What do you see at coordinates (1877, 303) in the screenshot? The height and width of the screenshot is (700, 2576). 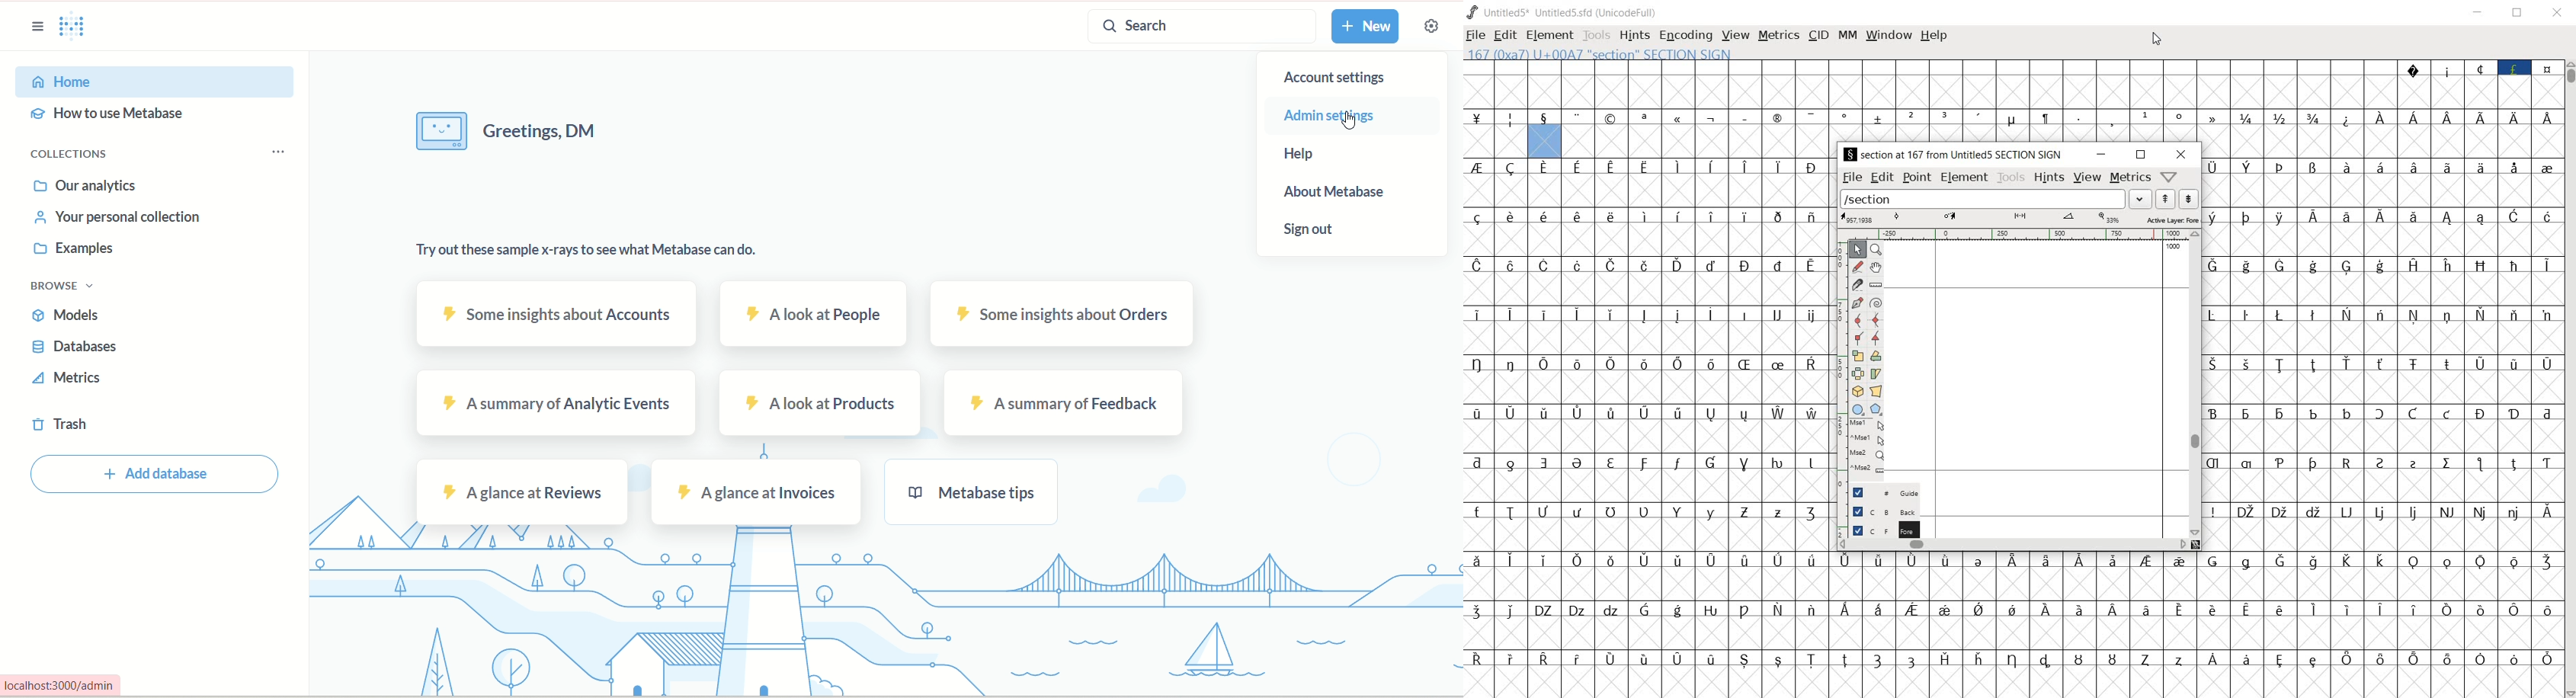 I see `change whether spiro is active or not` at bounding box center [1877, 303].